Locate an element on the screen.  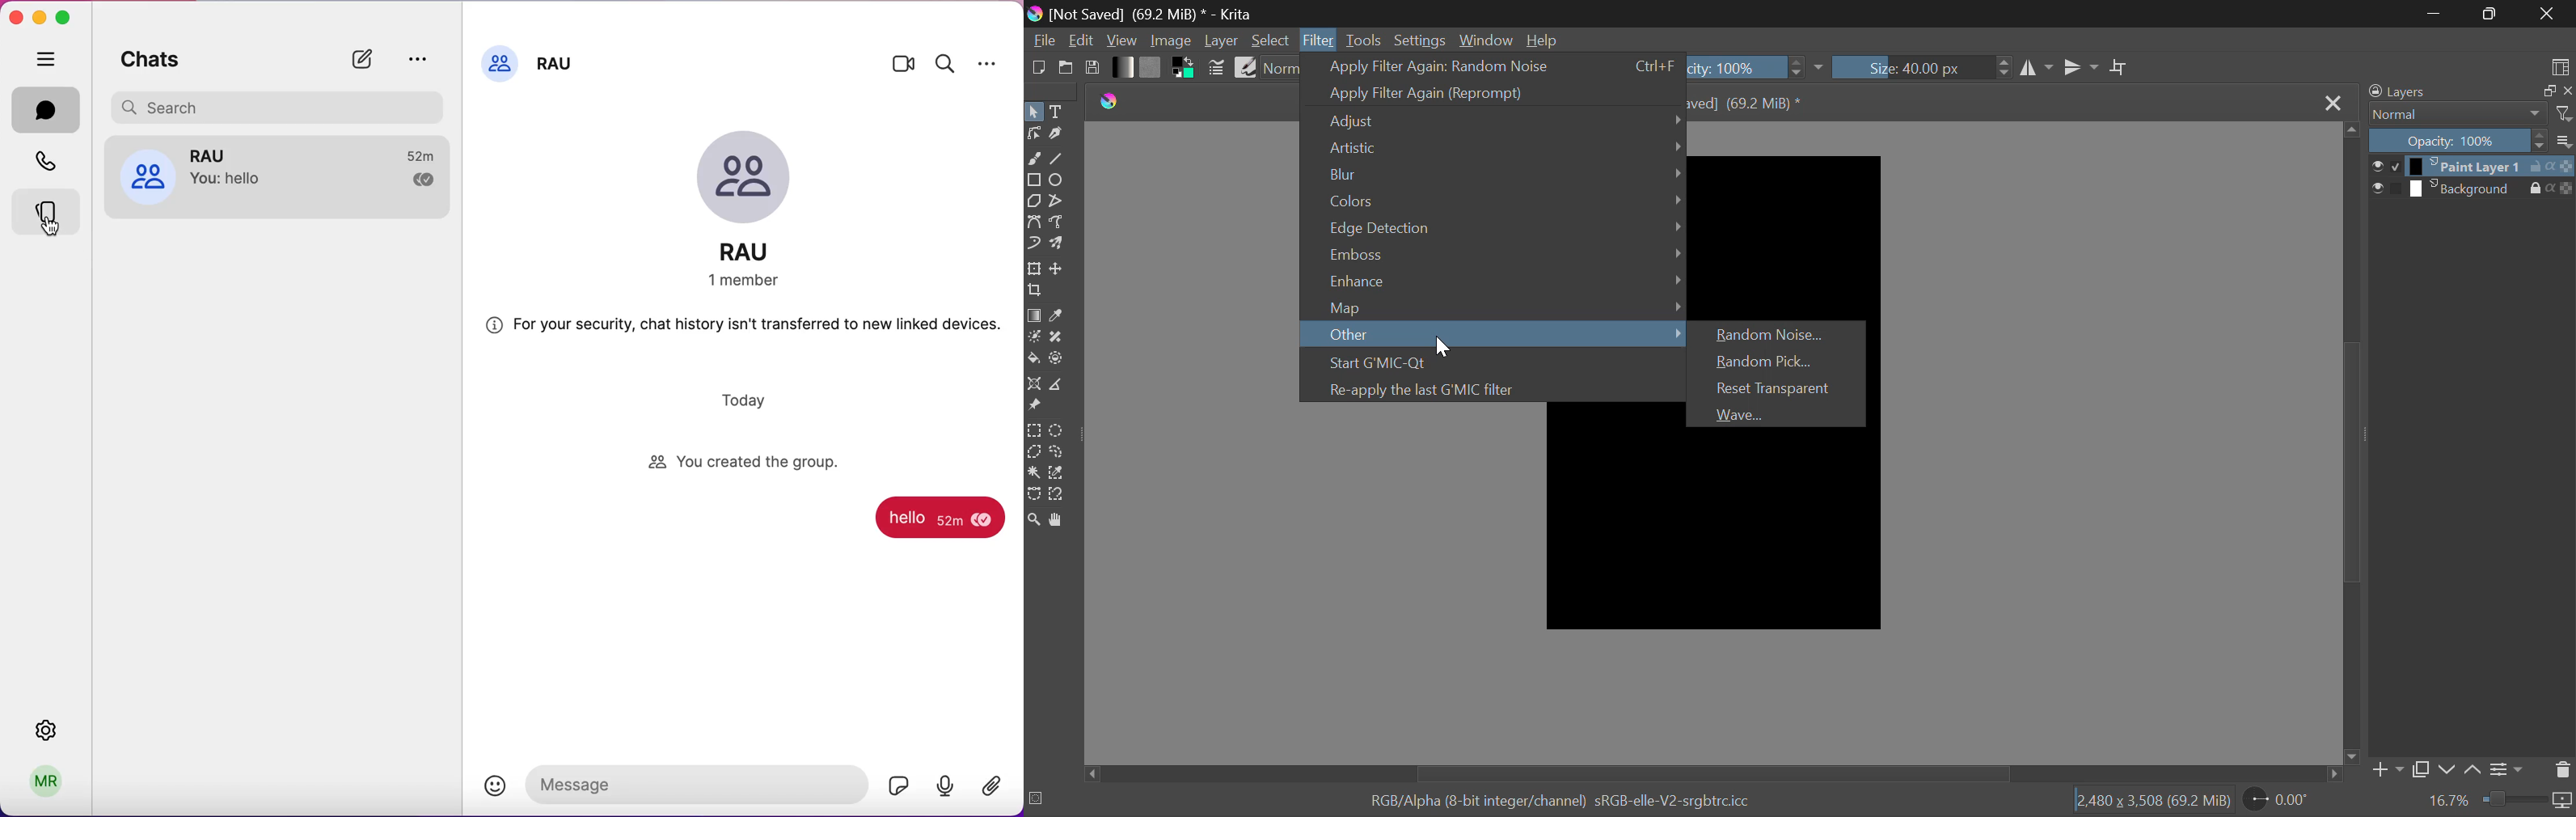
Close is located at coordinates (2333, 100).